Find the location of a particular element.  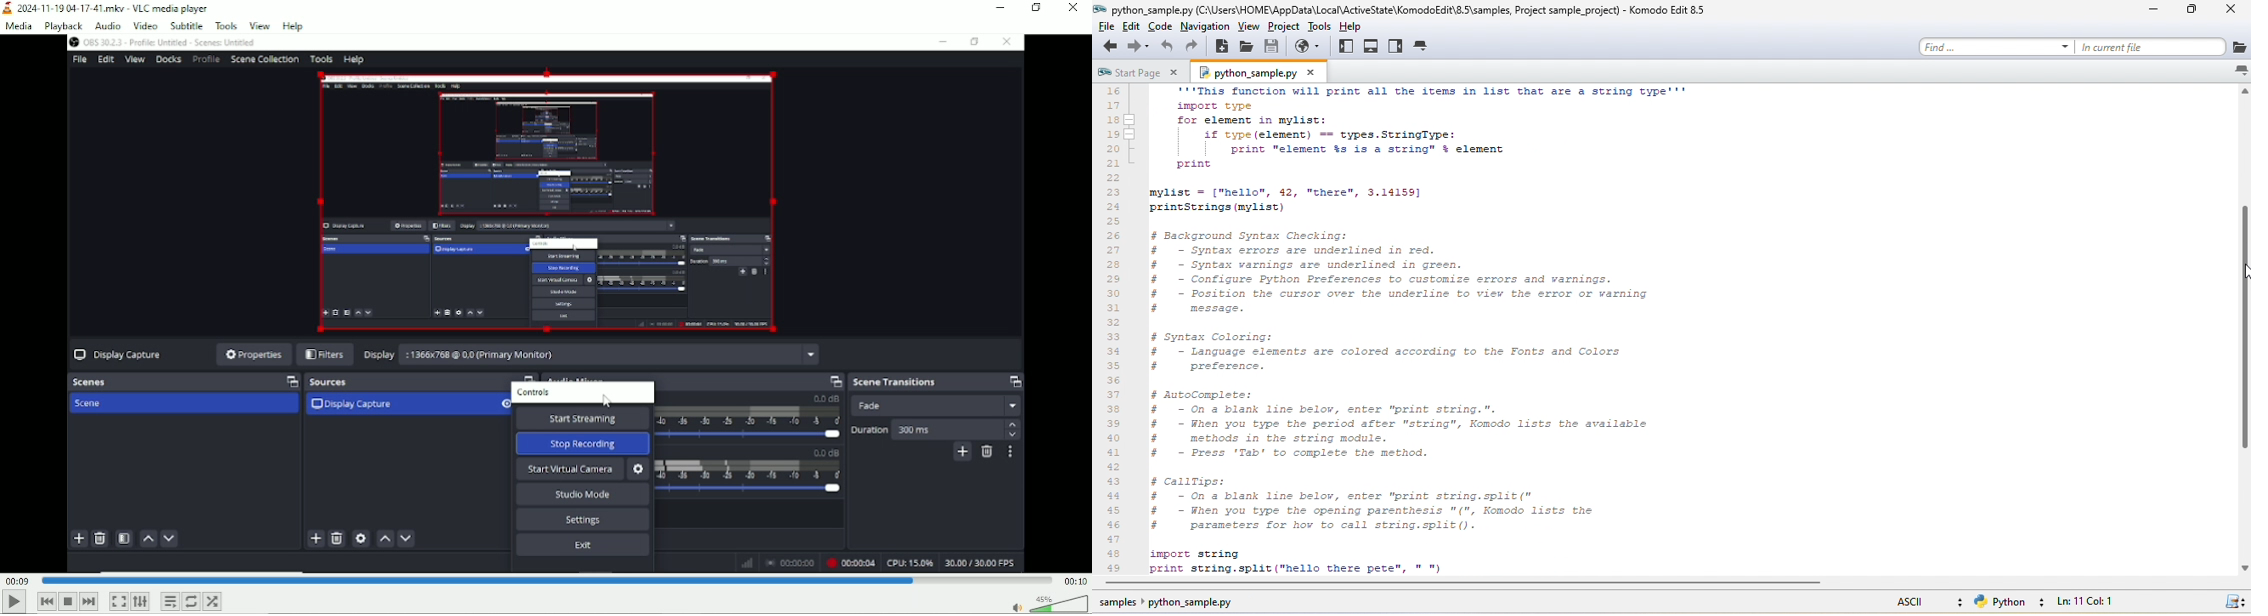

help is located at coordinates (294, 24).